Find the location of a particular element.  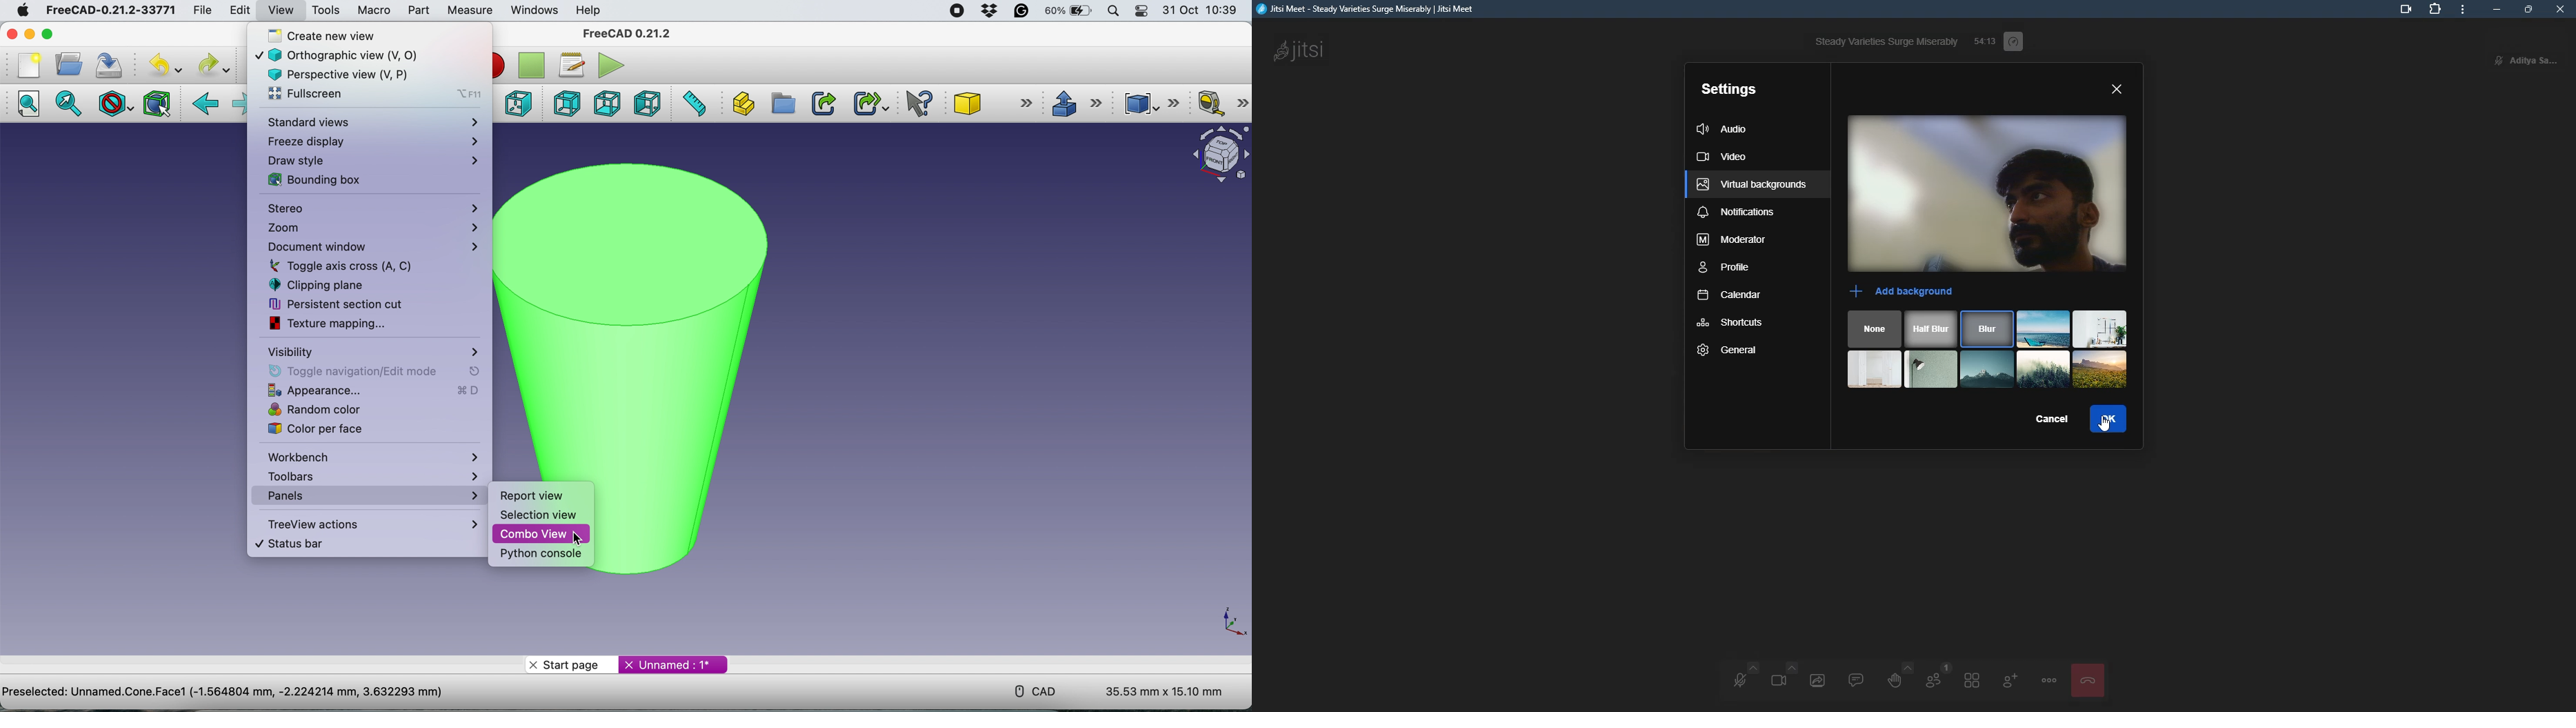

end call is located at coordinates (2086, 680).